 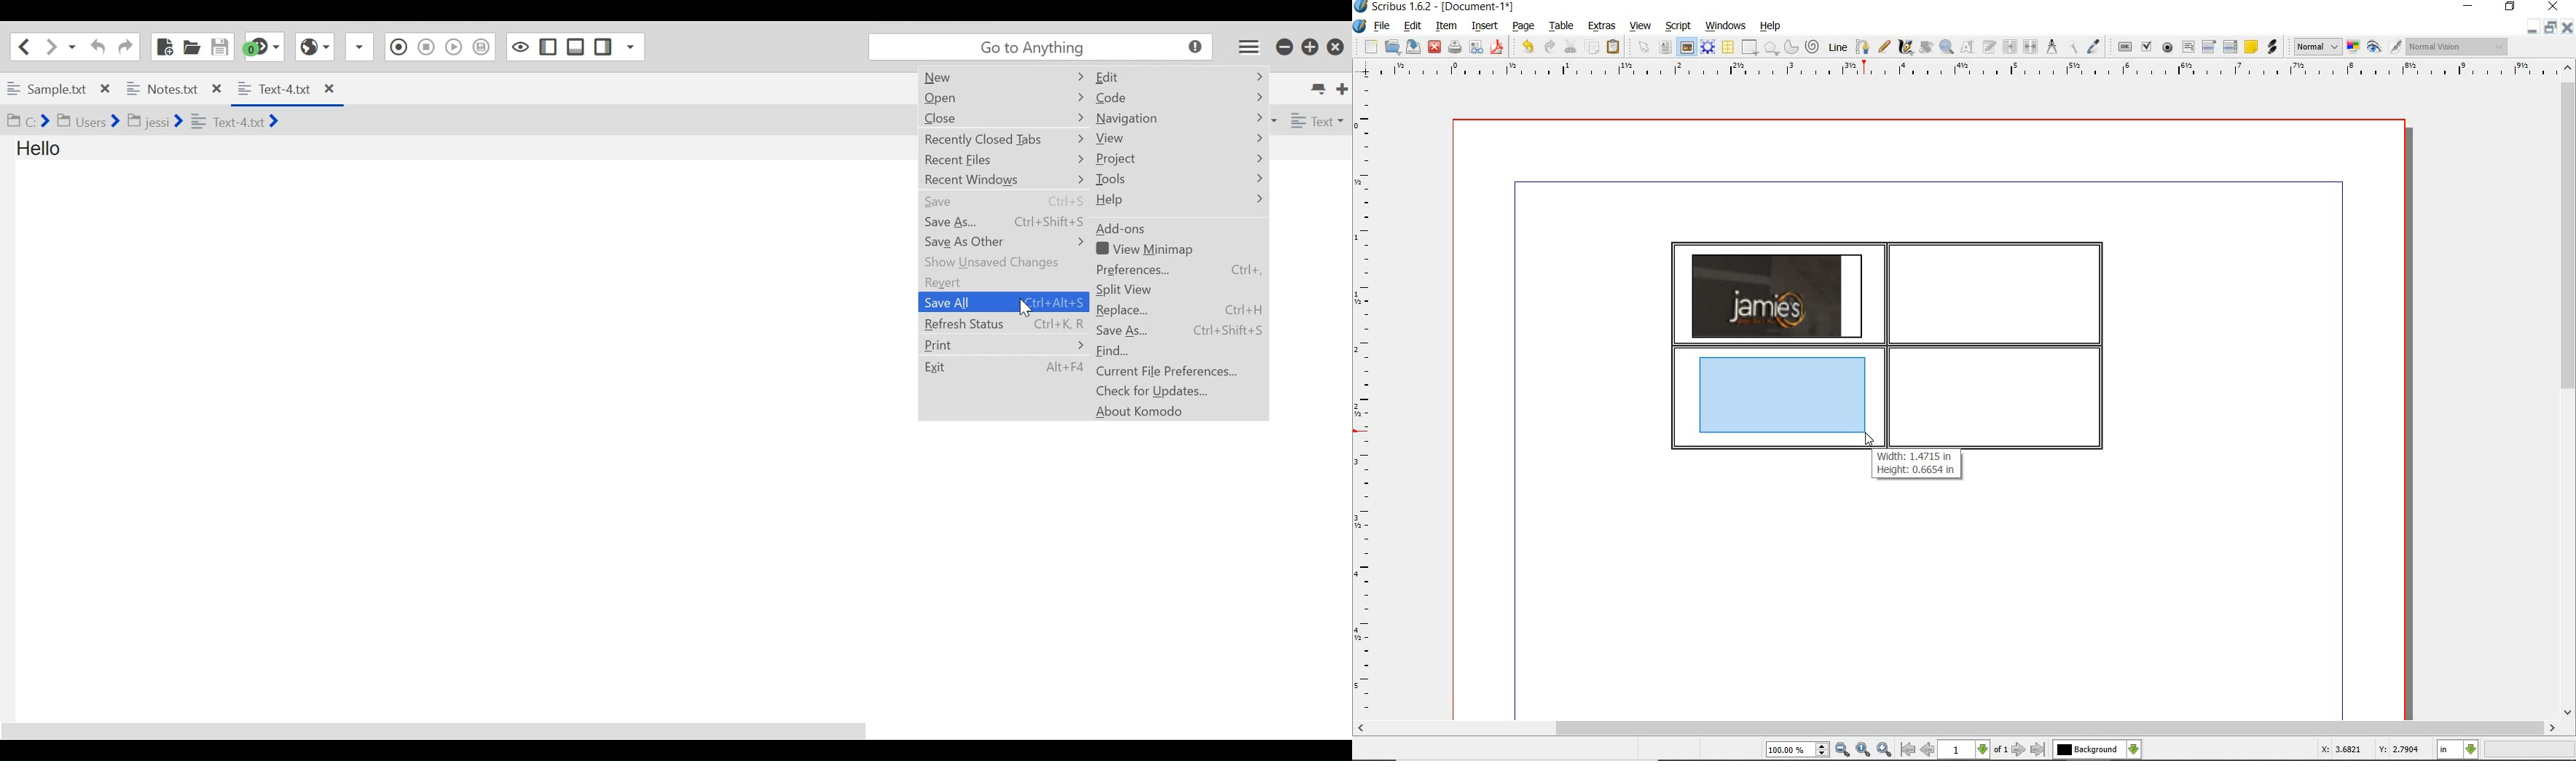 What do you see at coordinates (1725, 26) in the screenshot?
I see `windows` at bounding box center [1725, 26].